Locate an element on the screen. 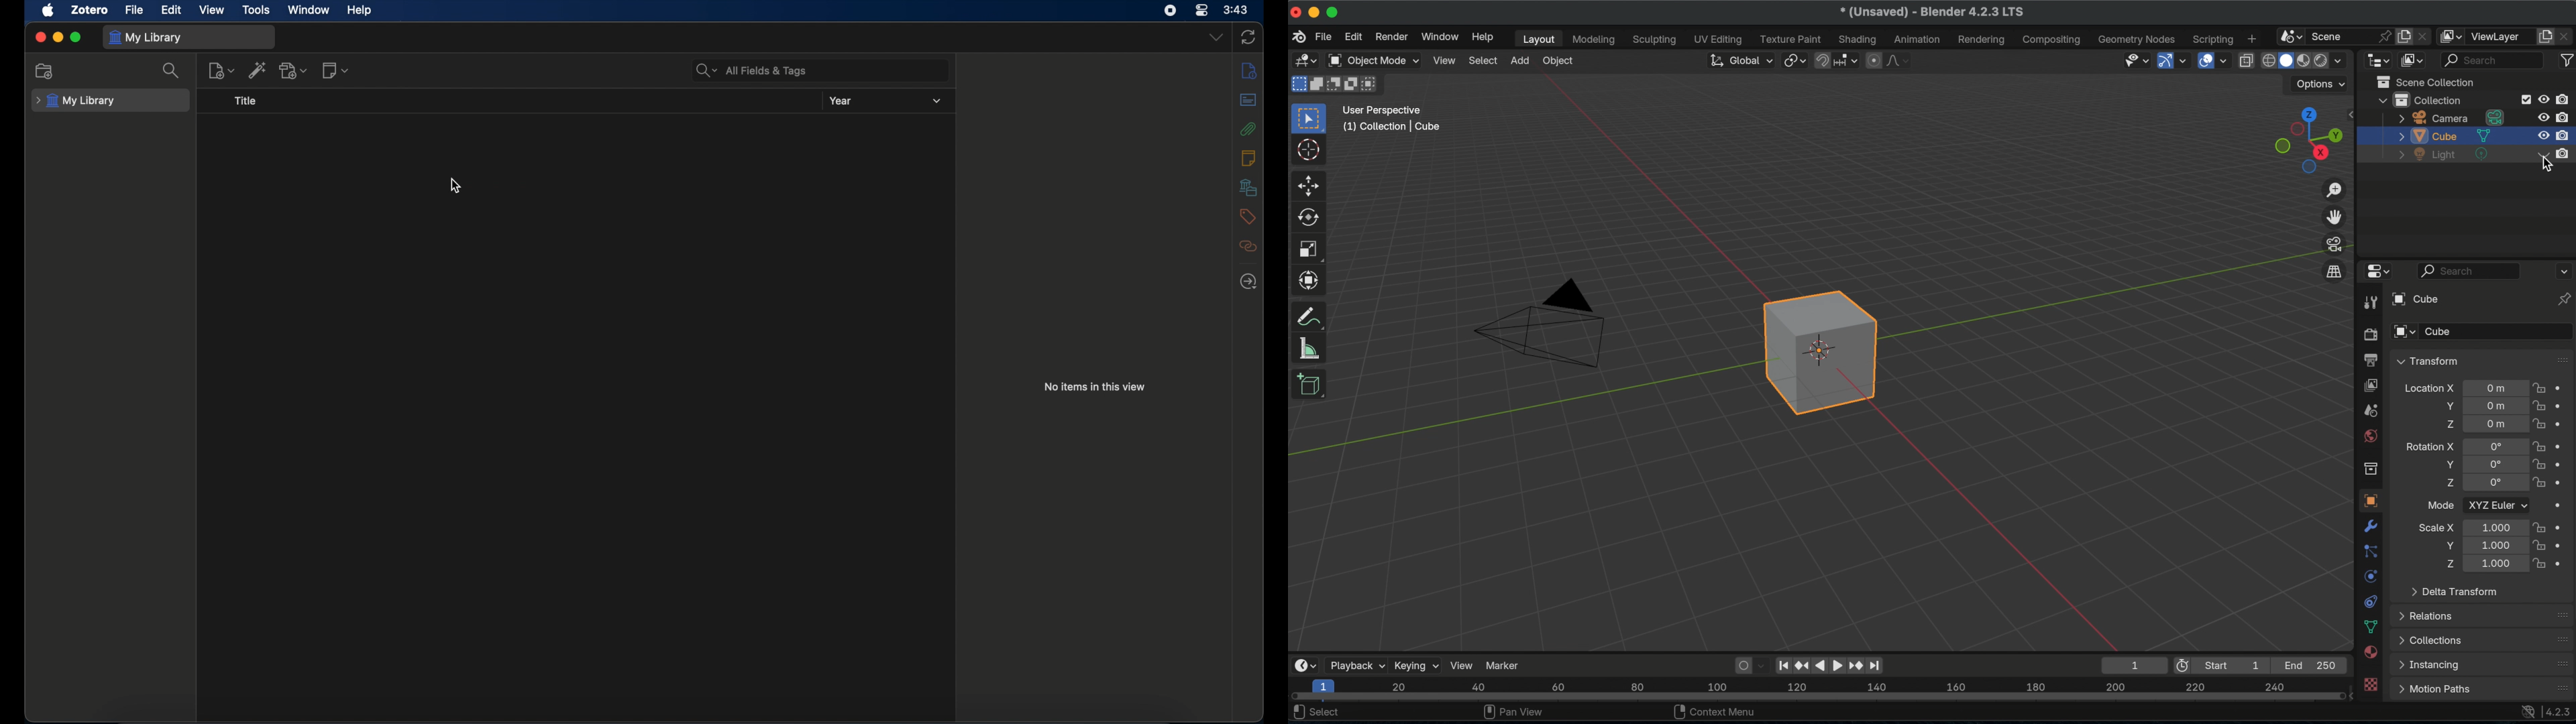 This screenshot has width=2576, height=728. rotate is located at coordinates (1306, 217).